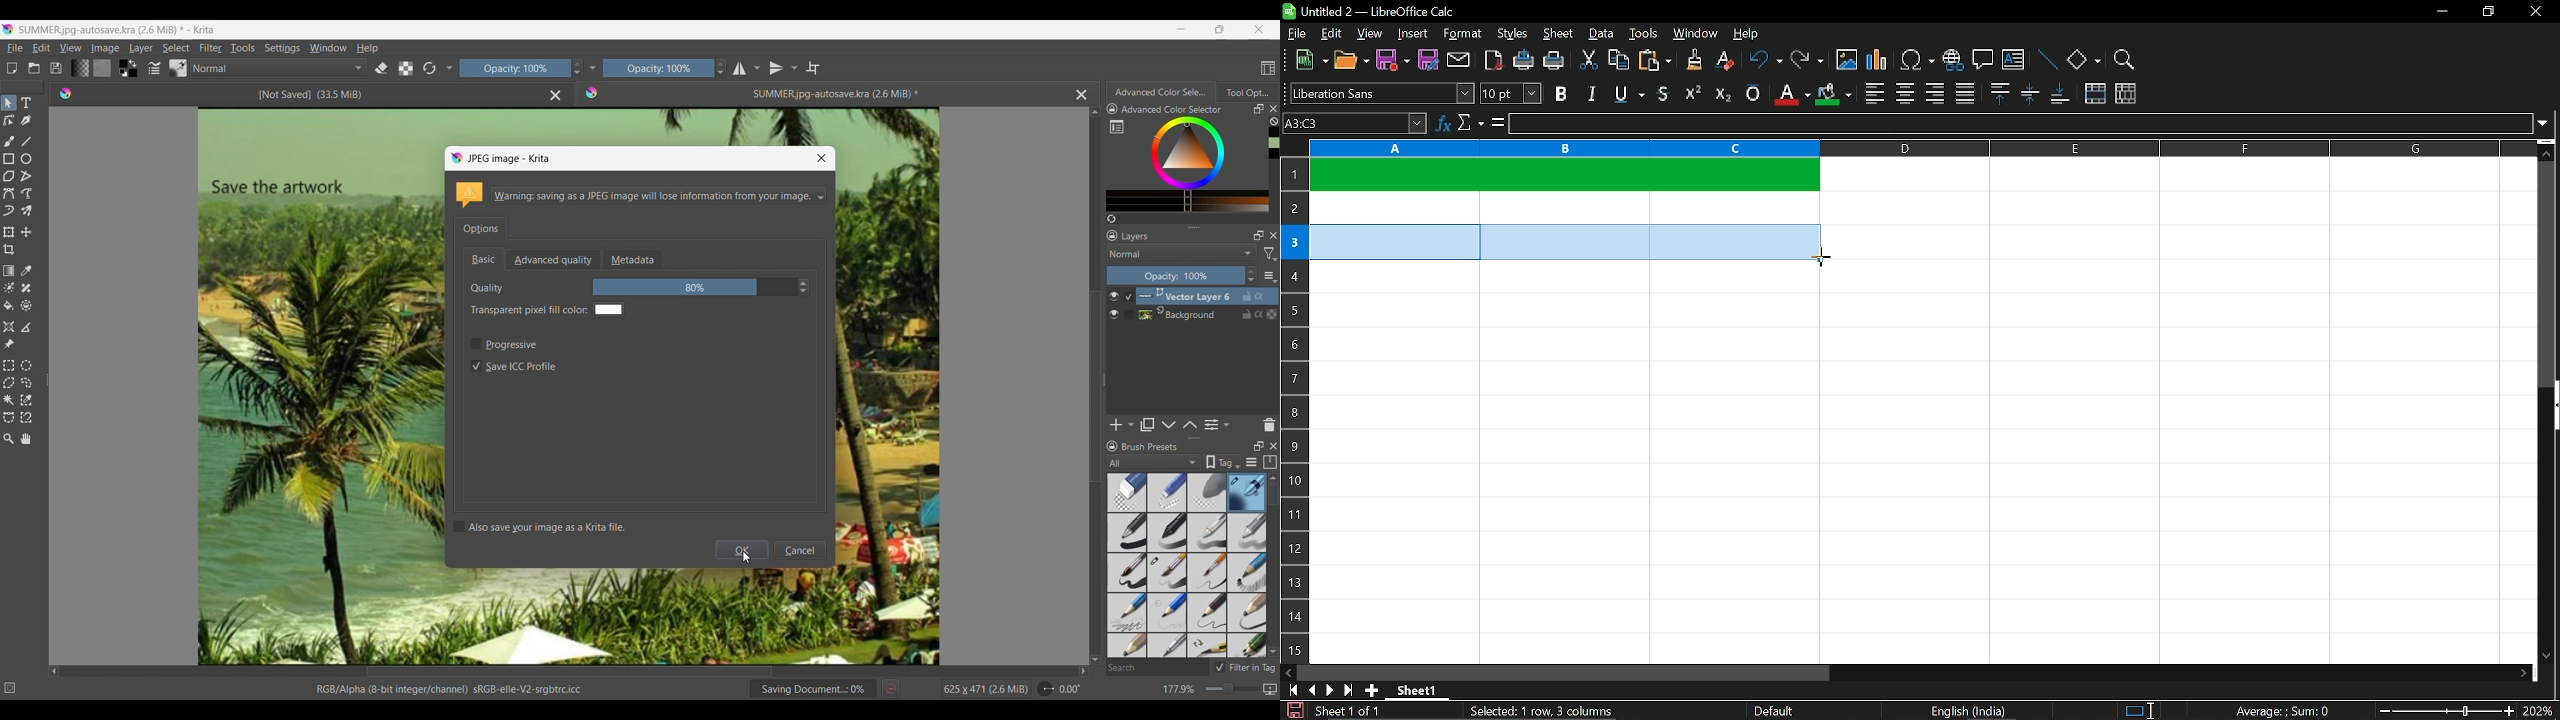 The height and width of the screenshot is (728, 2576). Describe the element at coordinates (1259, 235) in the screenshot. I see `Float Layers panel` at that location.